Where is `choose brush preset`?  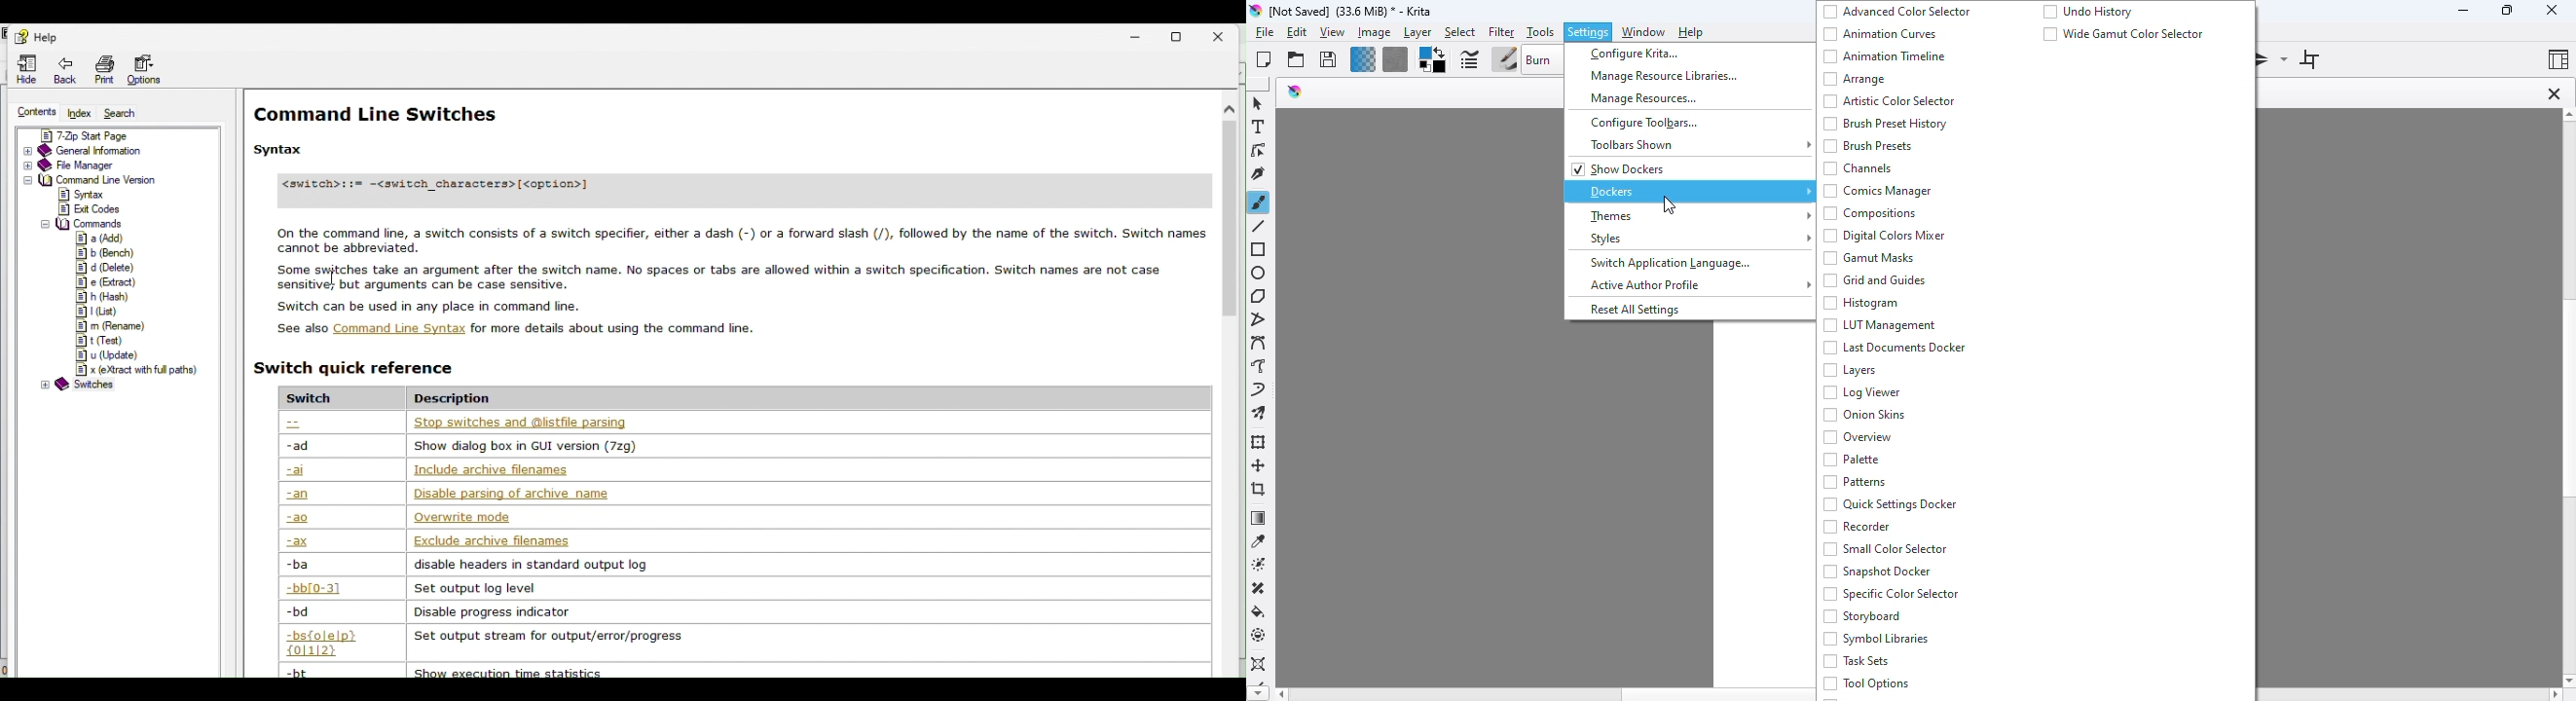 choose brush preset is located at coordinates (1504, 60).